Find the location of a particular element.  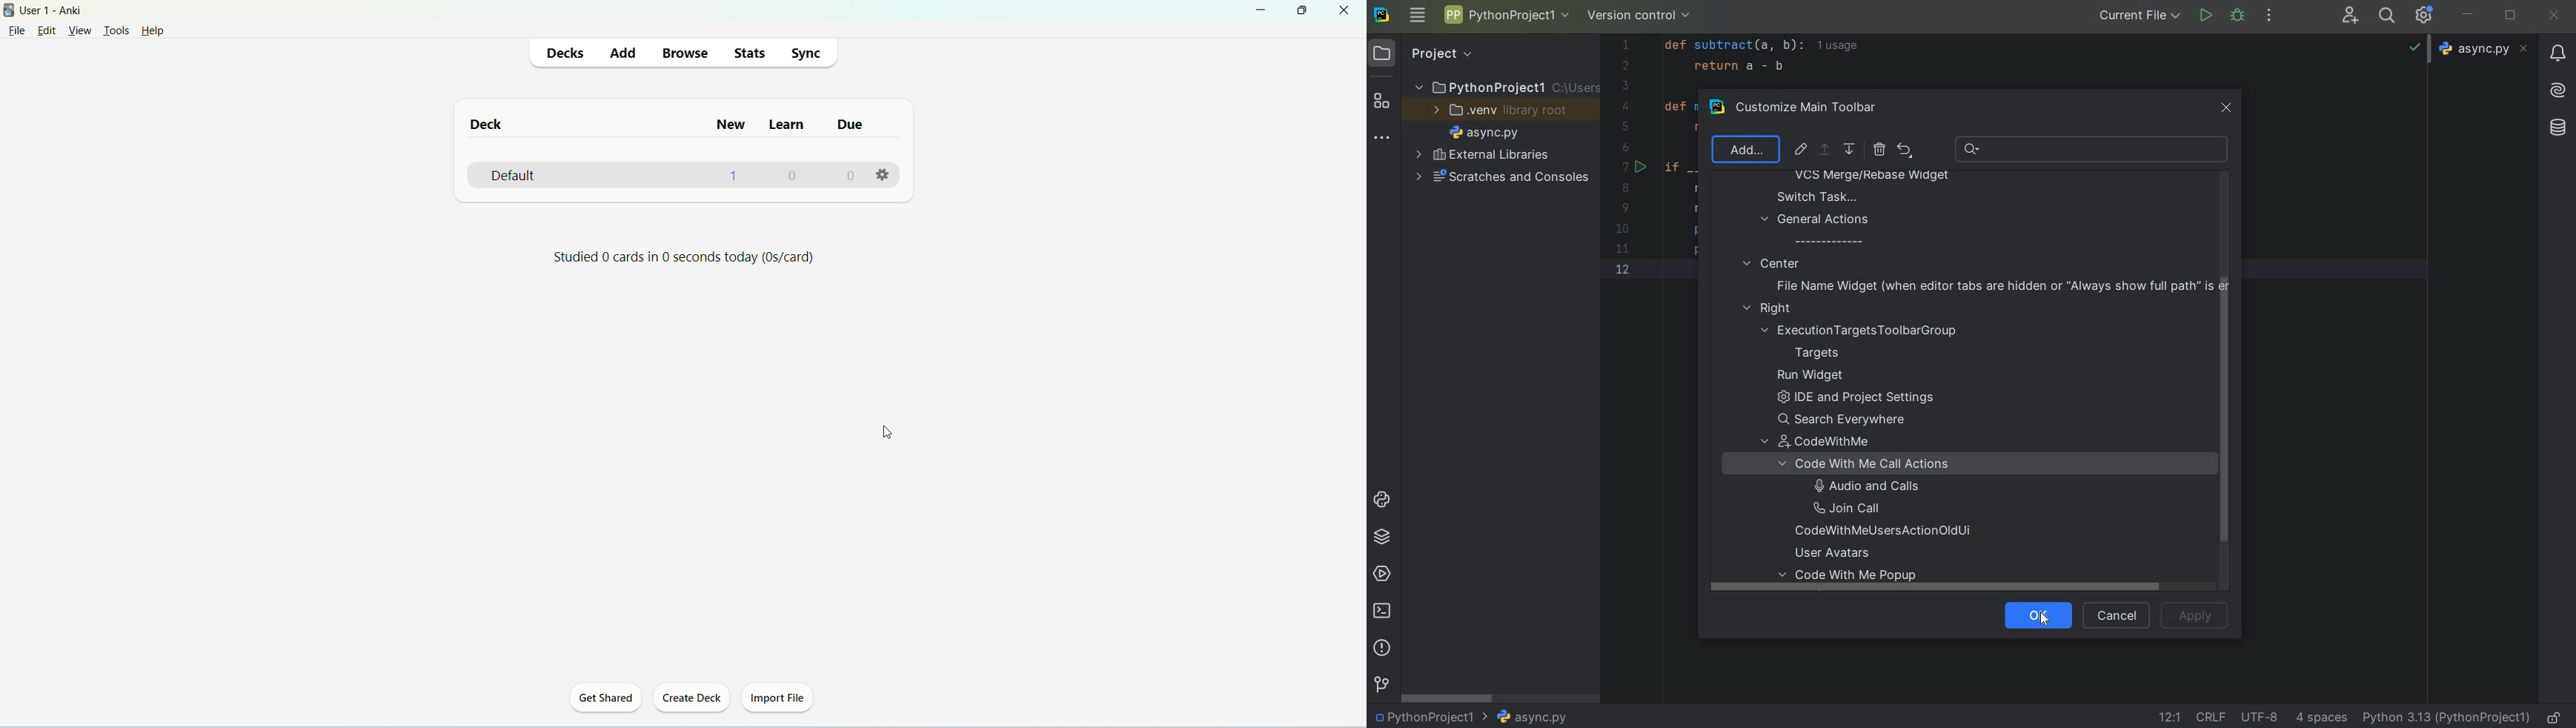

.VENV is located at coordinates (1501, 110).